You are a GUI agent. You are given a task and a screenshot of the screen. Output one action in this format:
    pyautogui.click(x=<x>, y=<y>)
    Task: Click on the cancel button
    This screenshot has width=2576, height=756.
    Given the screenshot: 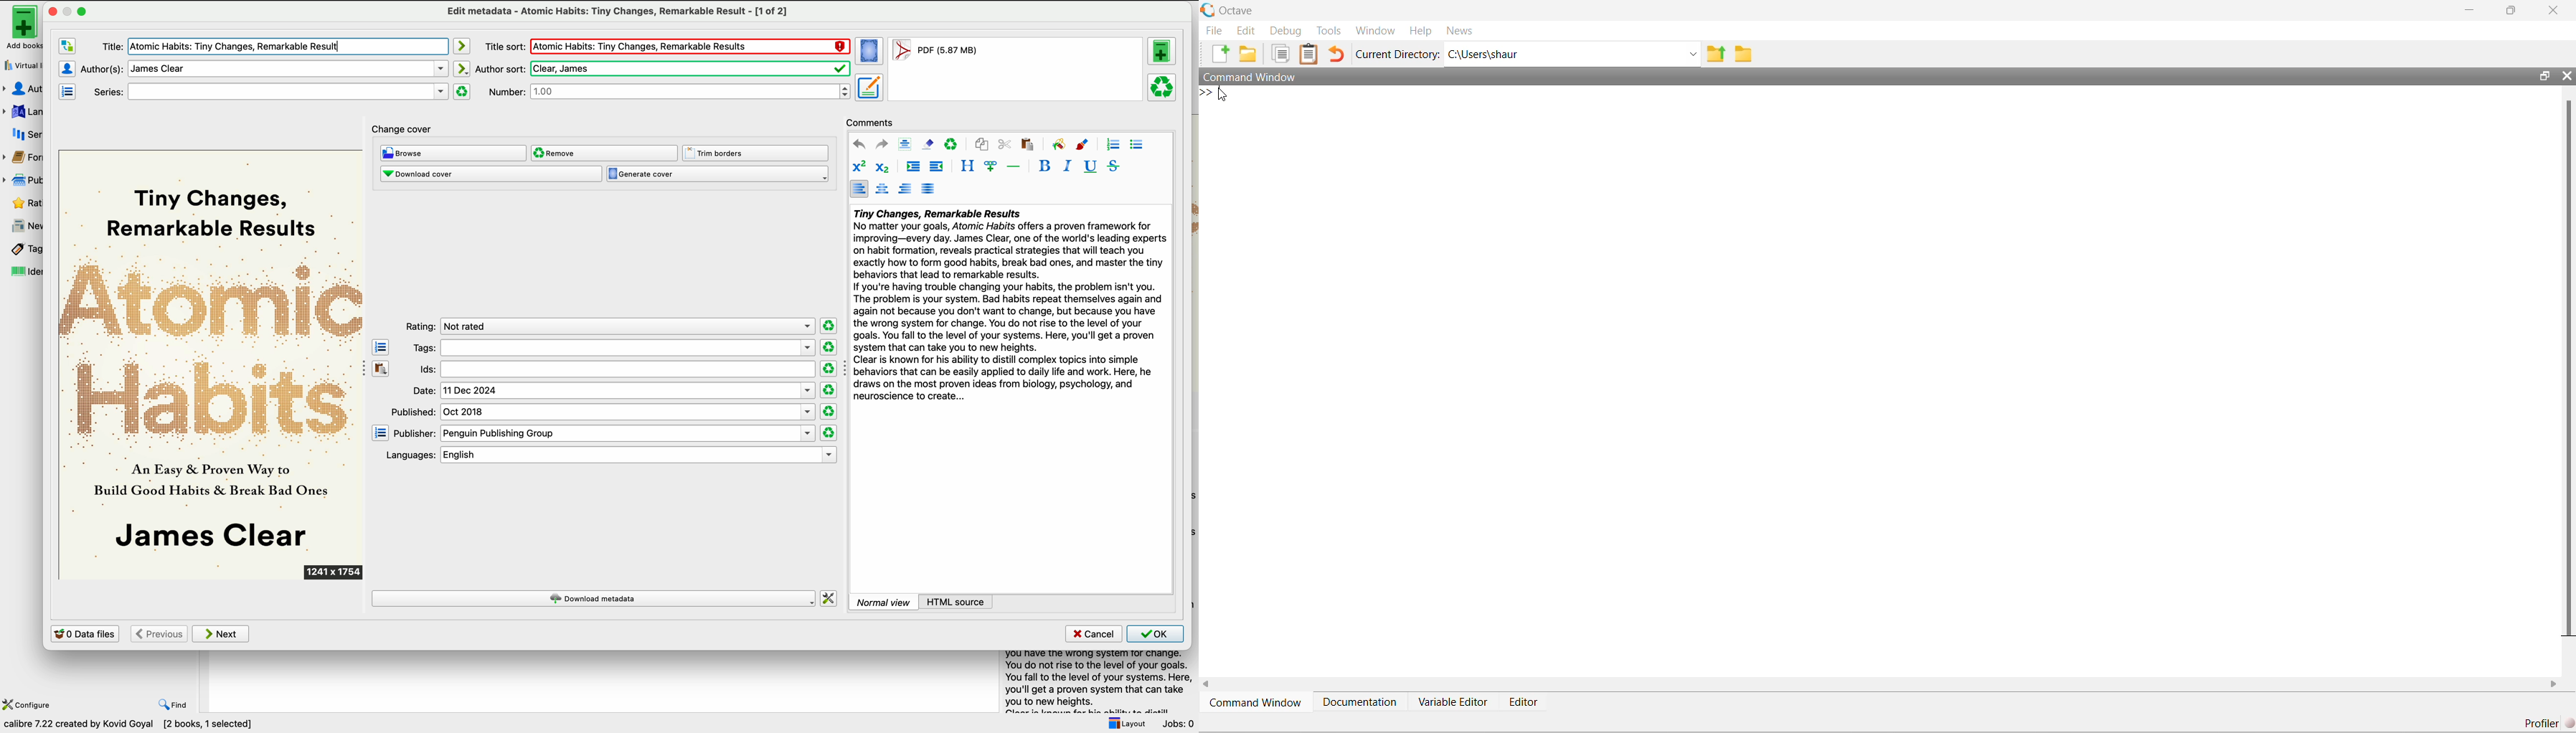 What is the action you would take?
    pyautogui.click(x=1093, y=634)
    